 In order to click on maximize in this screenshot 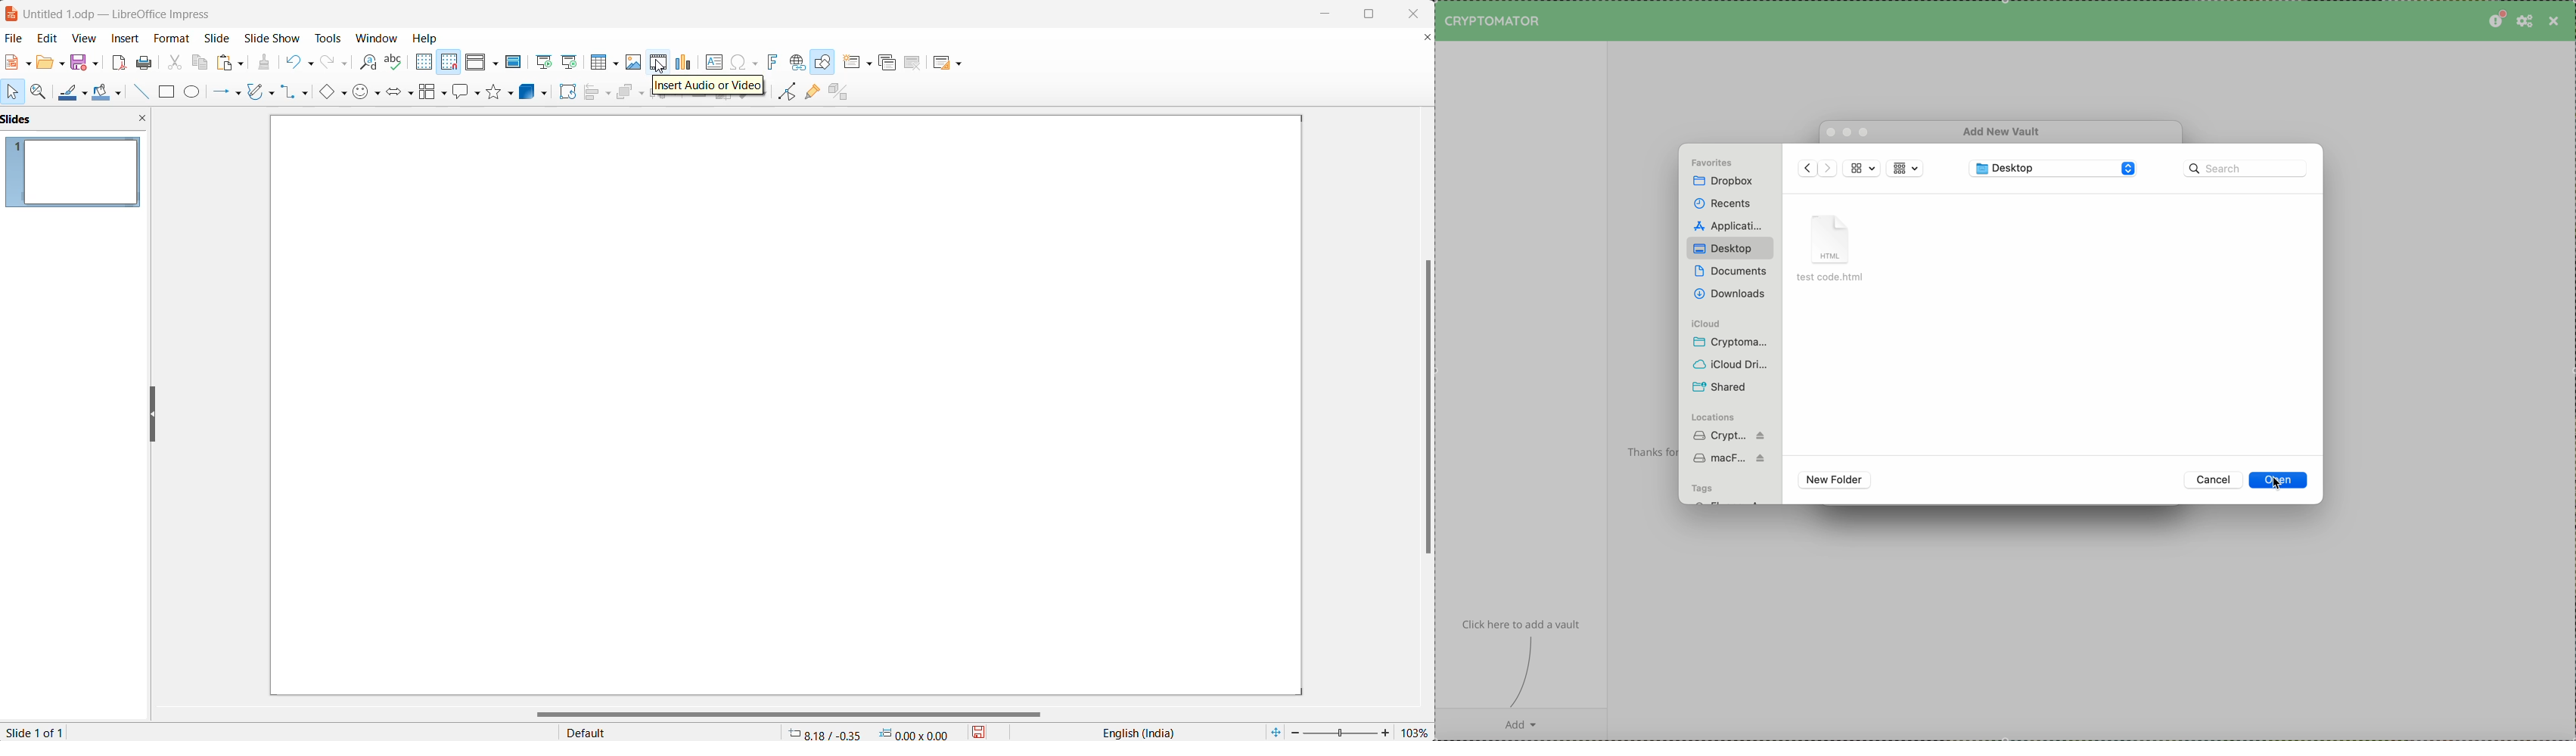, I will do `click(1374, 15)`.